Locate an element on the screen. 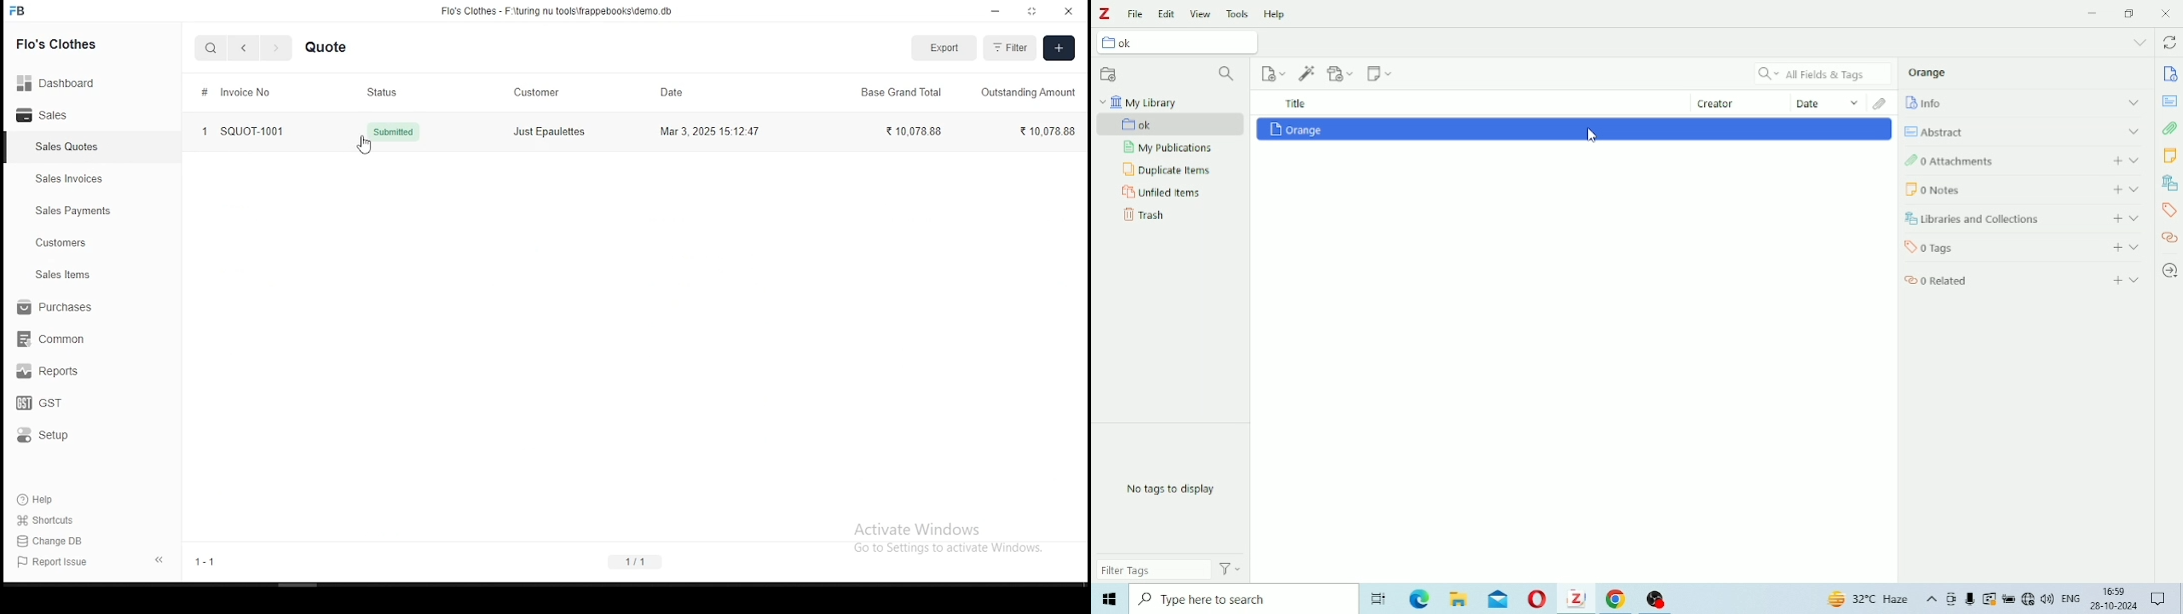 Image resolution: width=2184 pixels, height=616 pixels. Speakers is located at coordinates (2048, 599).